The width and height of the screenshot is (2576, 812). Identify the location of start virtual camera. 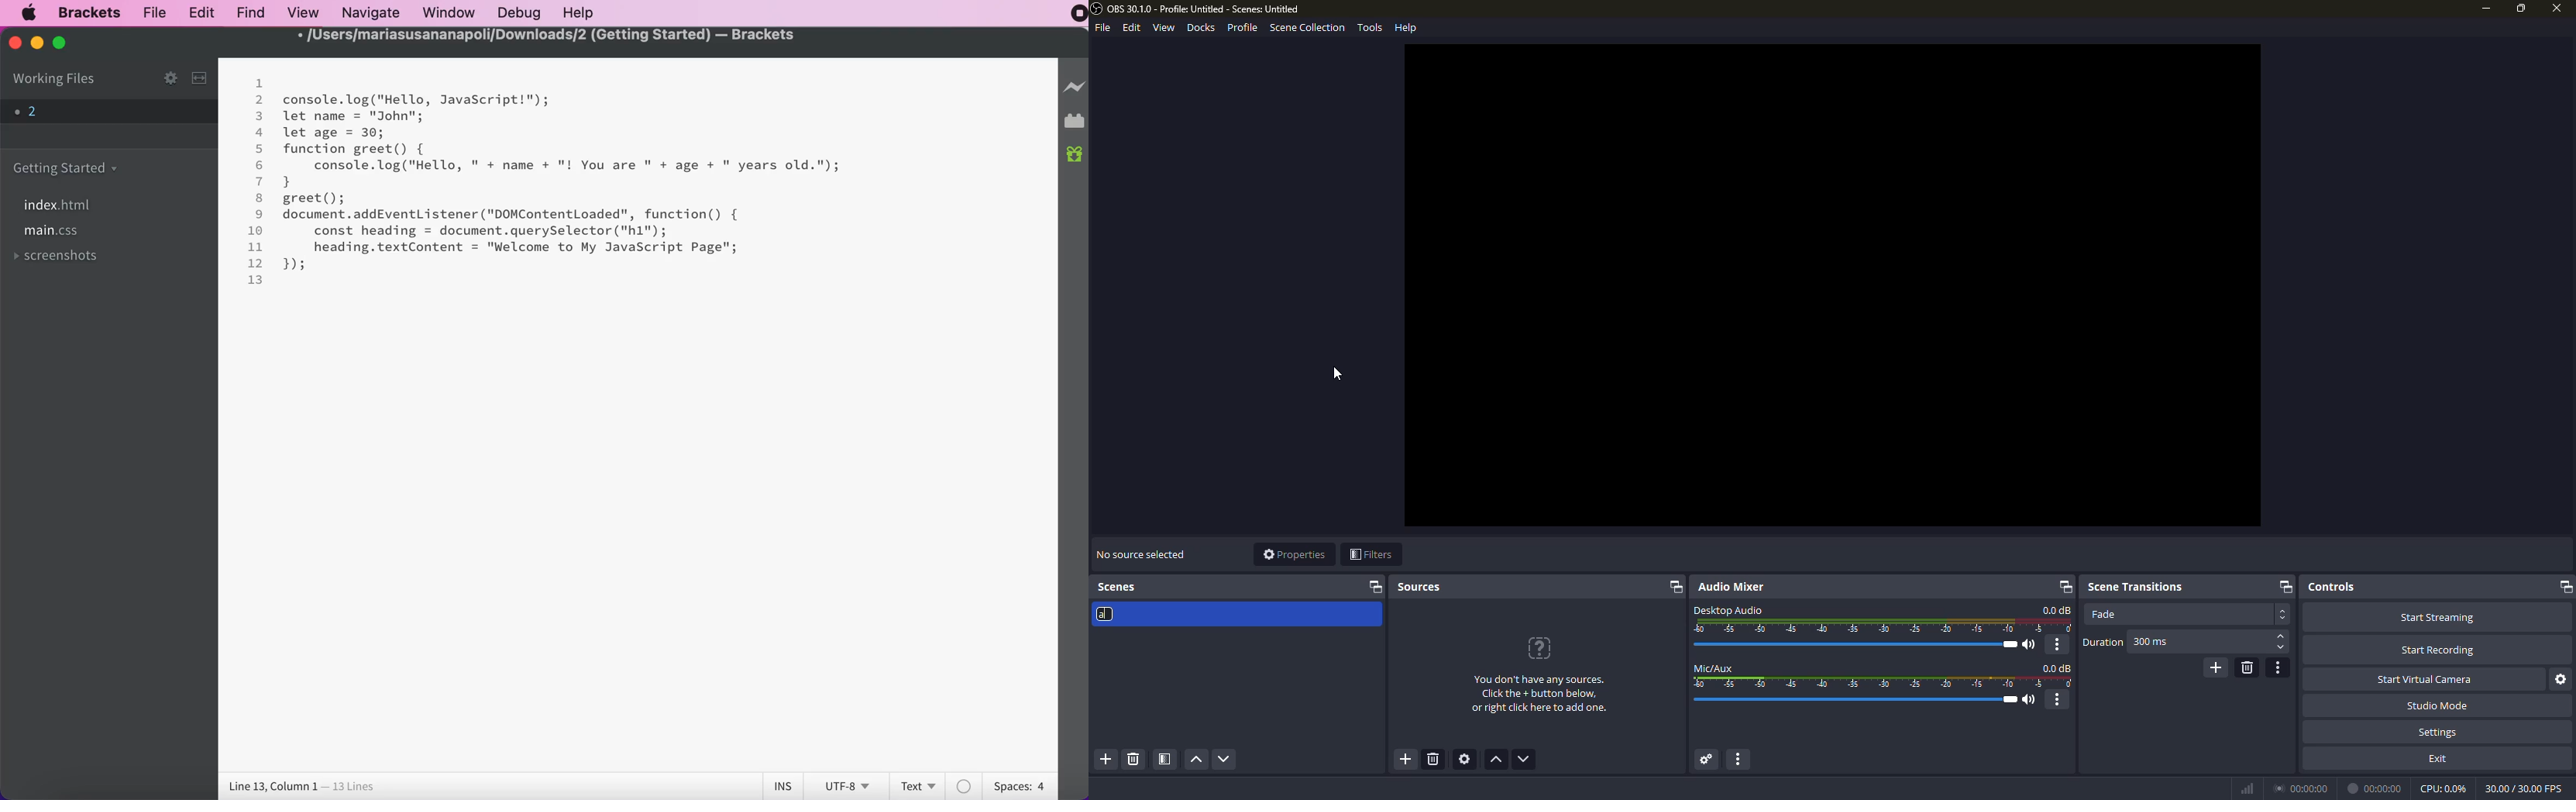
(2428, 678).